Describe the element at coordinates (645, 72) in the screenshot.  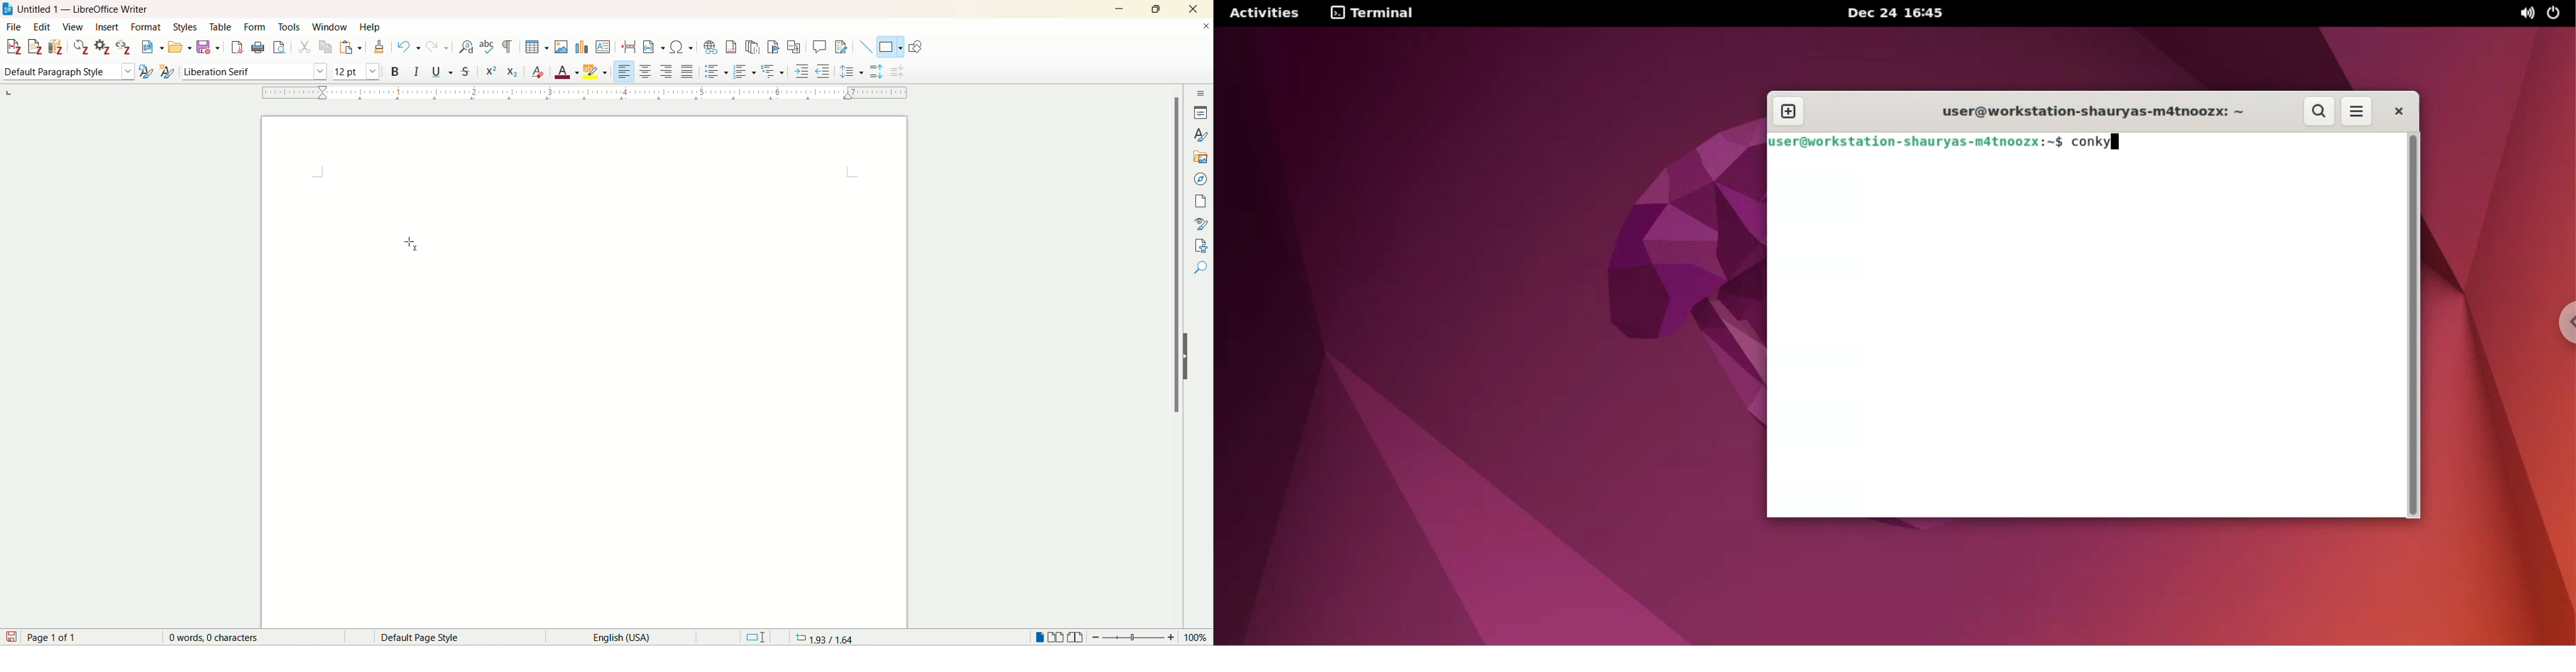
I see `align center` at that location.